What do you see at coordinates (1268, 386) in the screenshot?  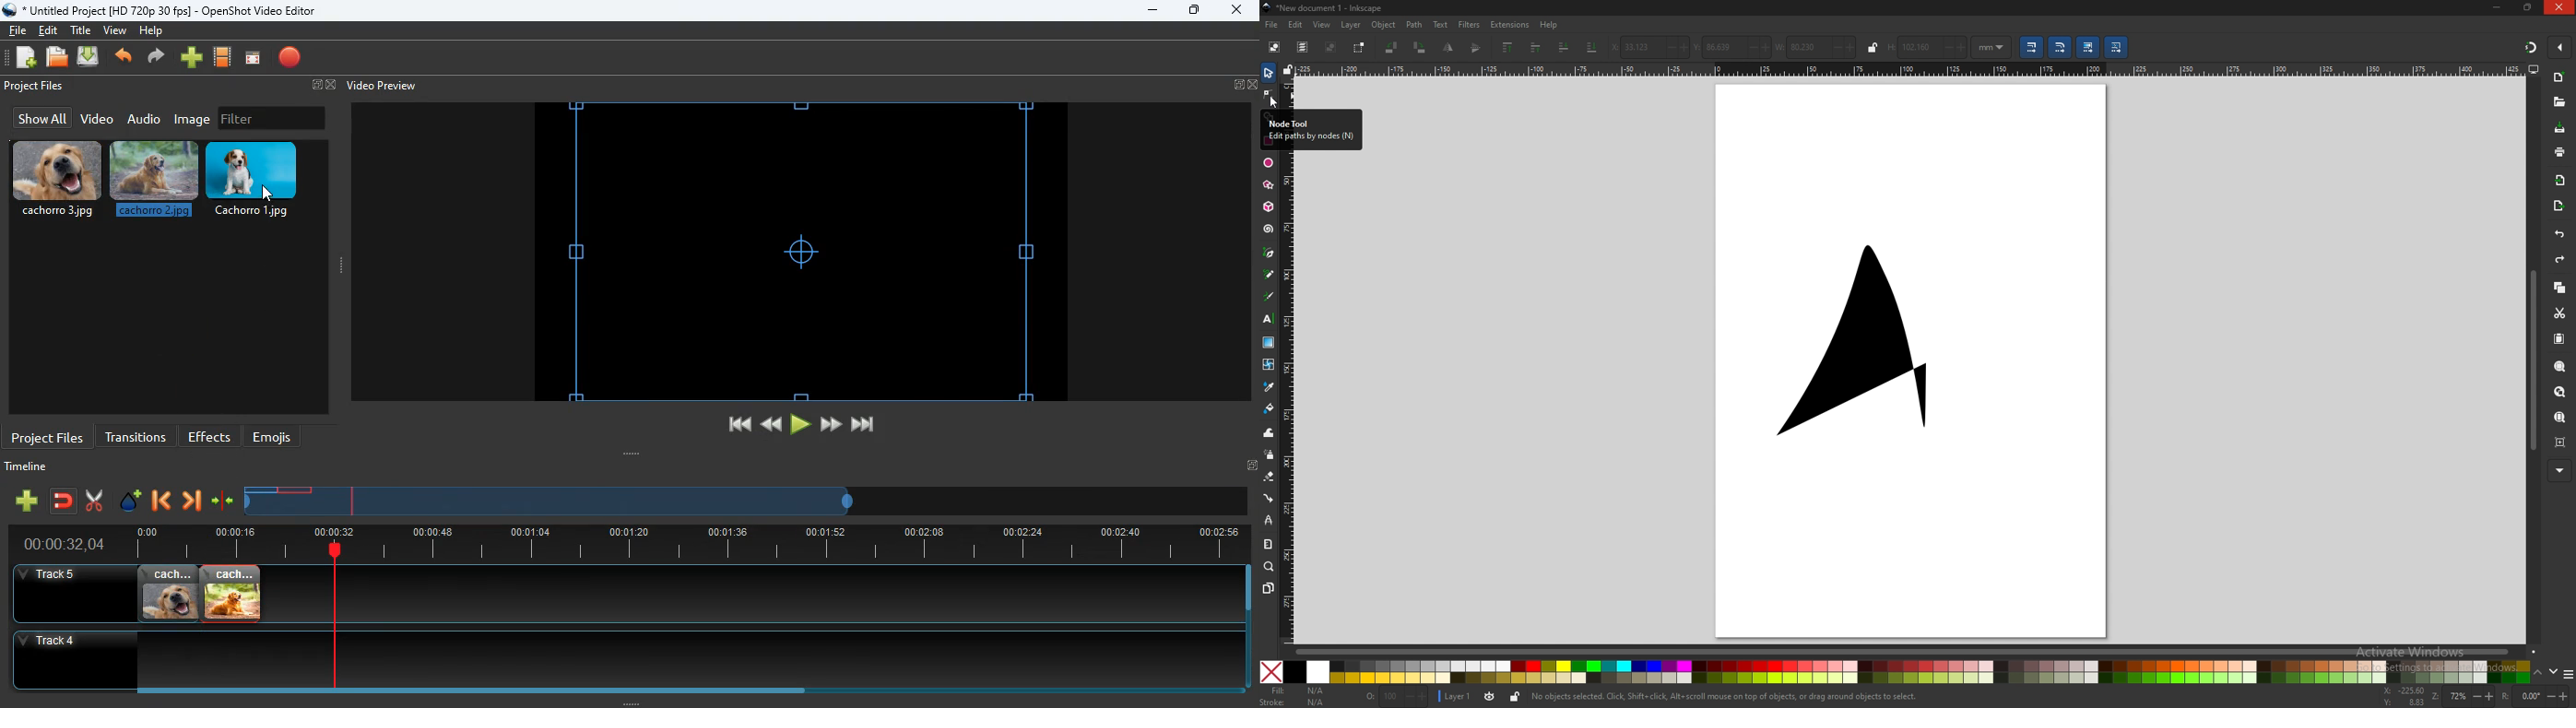 I see `dropper` at bounding box center [1268, 386].